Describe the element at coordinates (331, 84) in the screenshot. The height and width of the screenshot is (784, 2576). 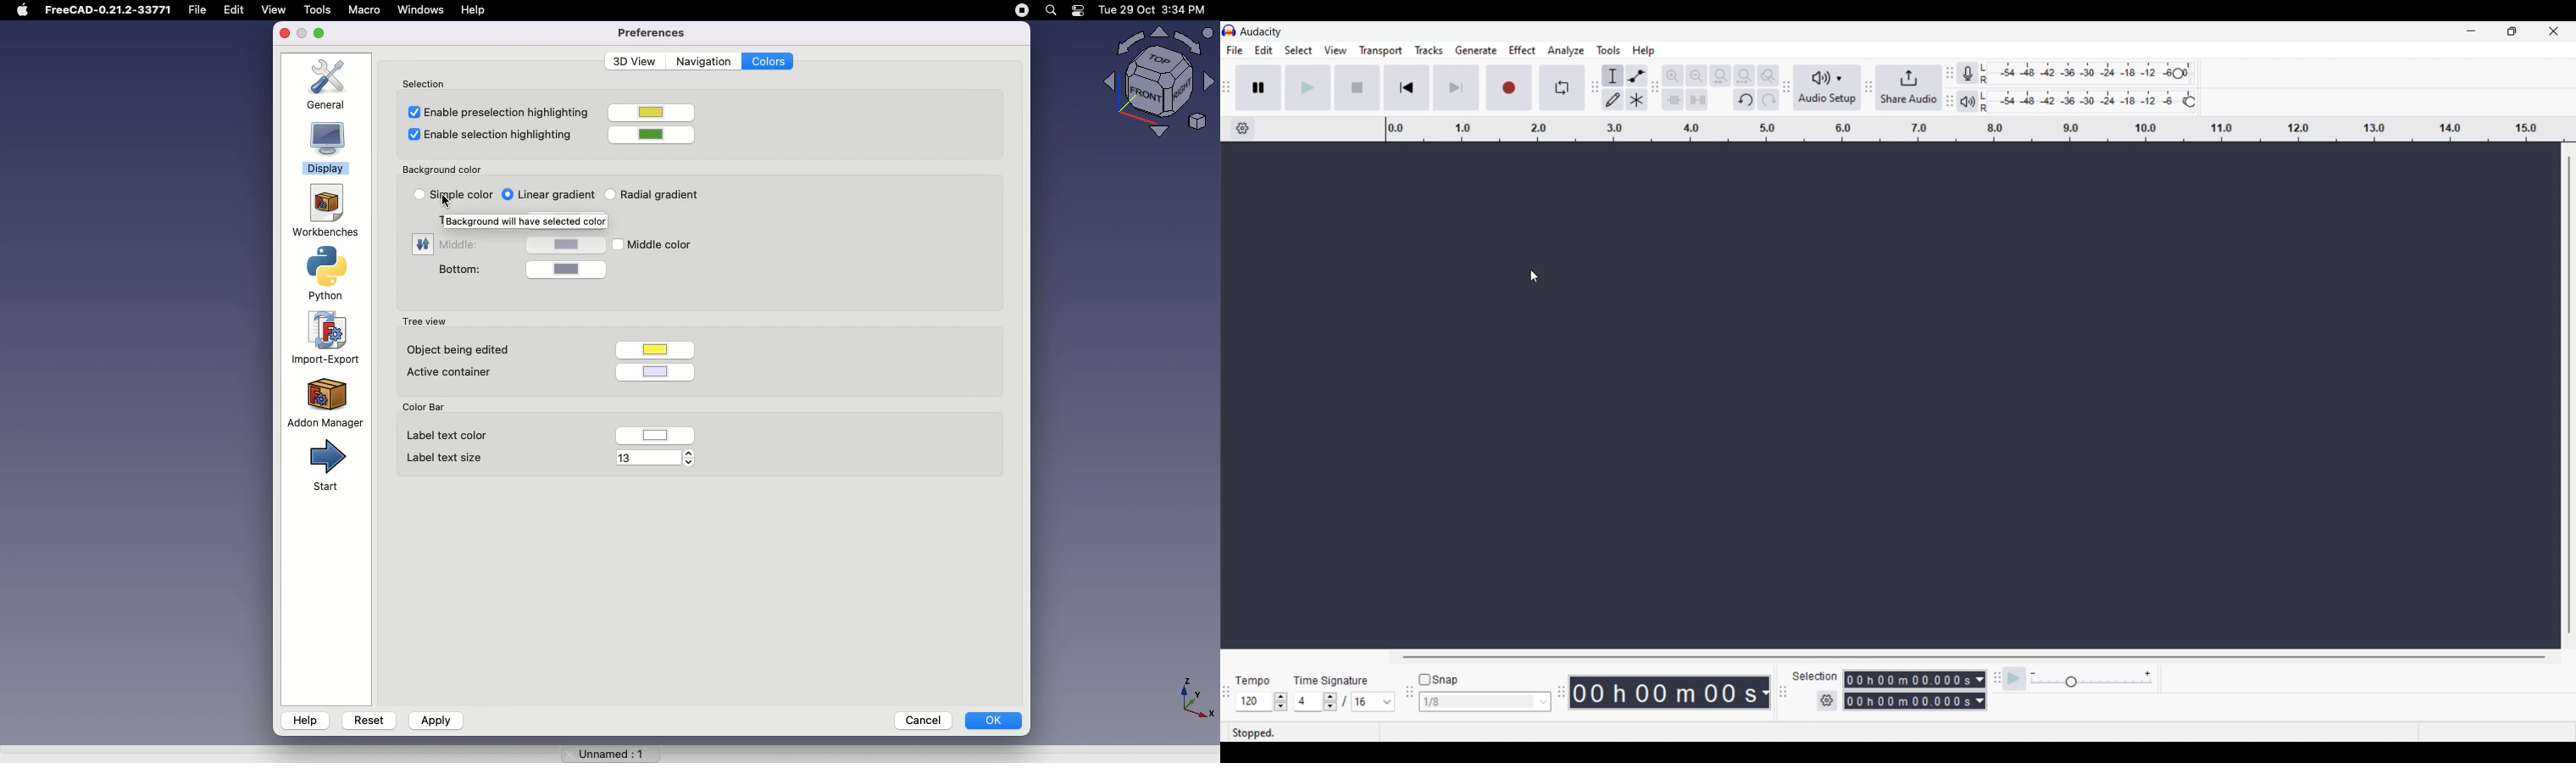
I see `General` at that location.